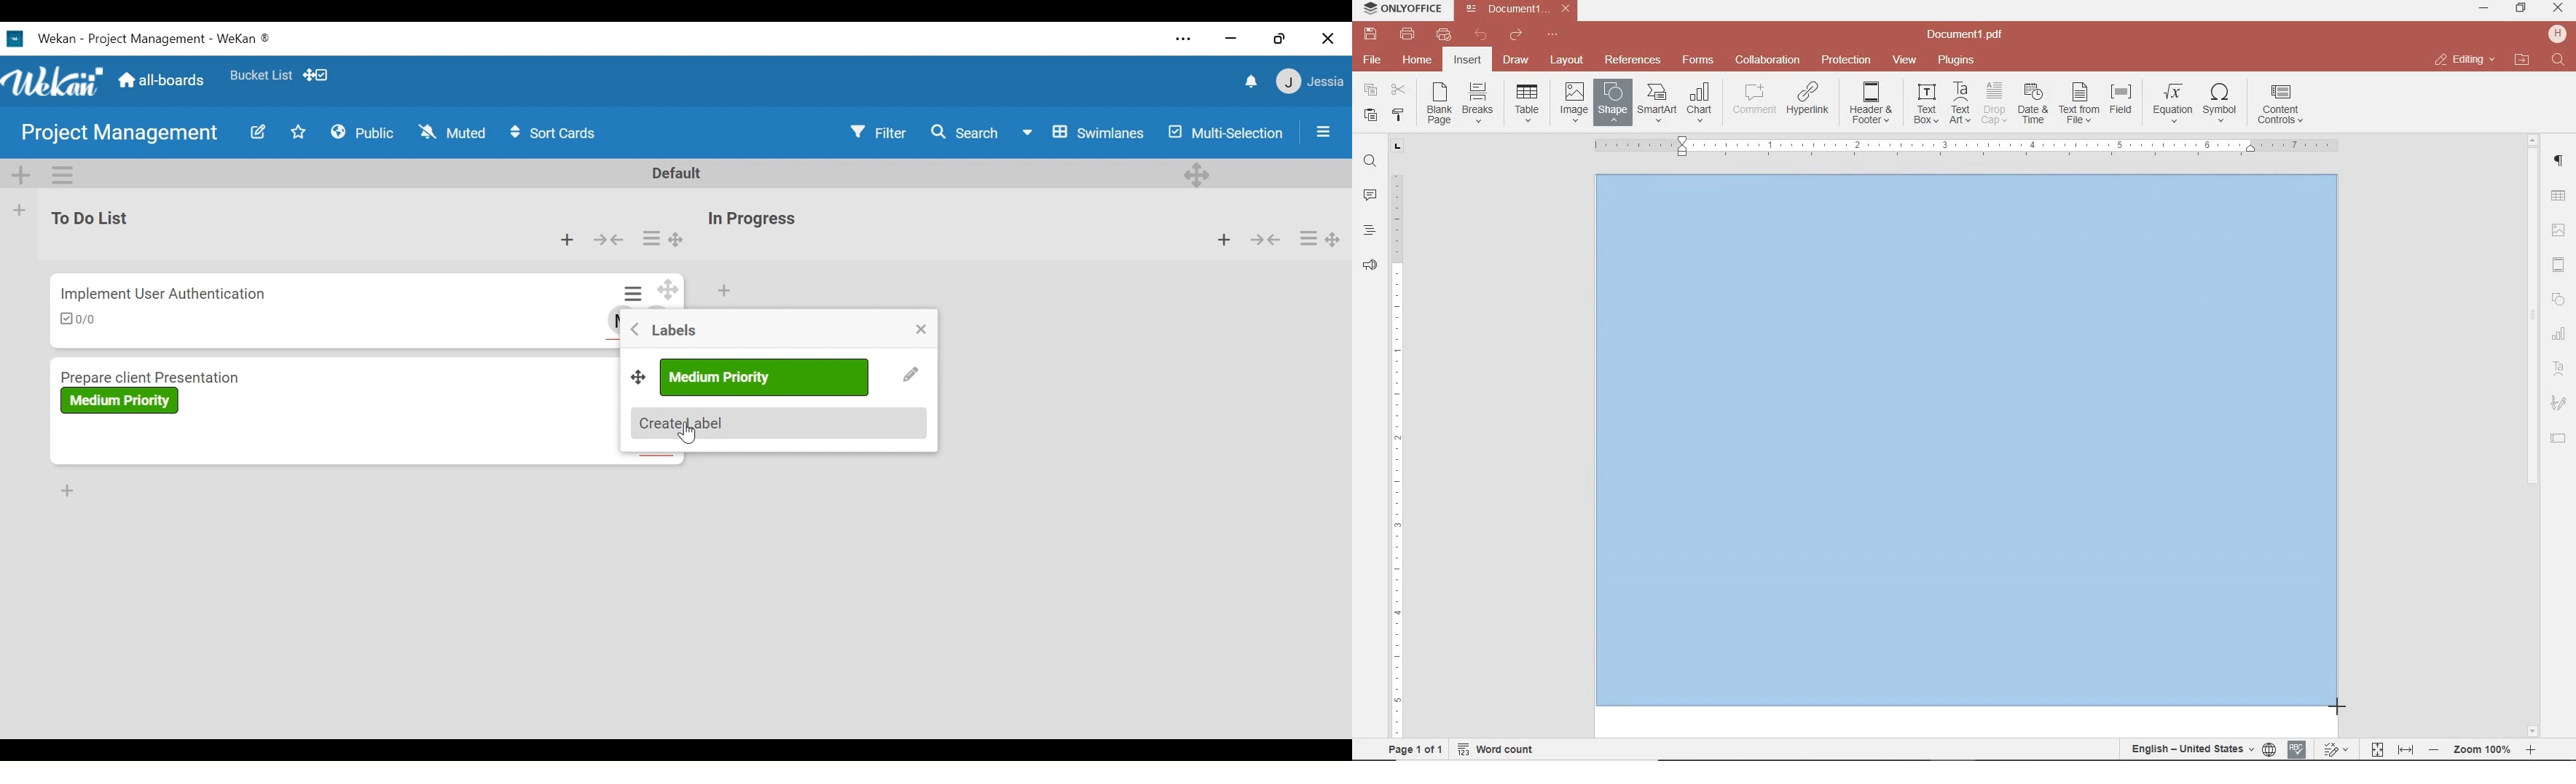 Image resolution: width=2576 pixels, height=784 pixels. What do you see at coordinates (2334, 750) in the screenshot?
I see `track change` at bounding box center [2334, 750].